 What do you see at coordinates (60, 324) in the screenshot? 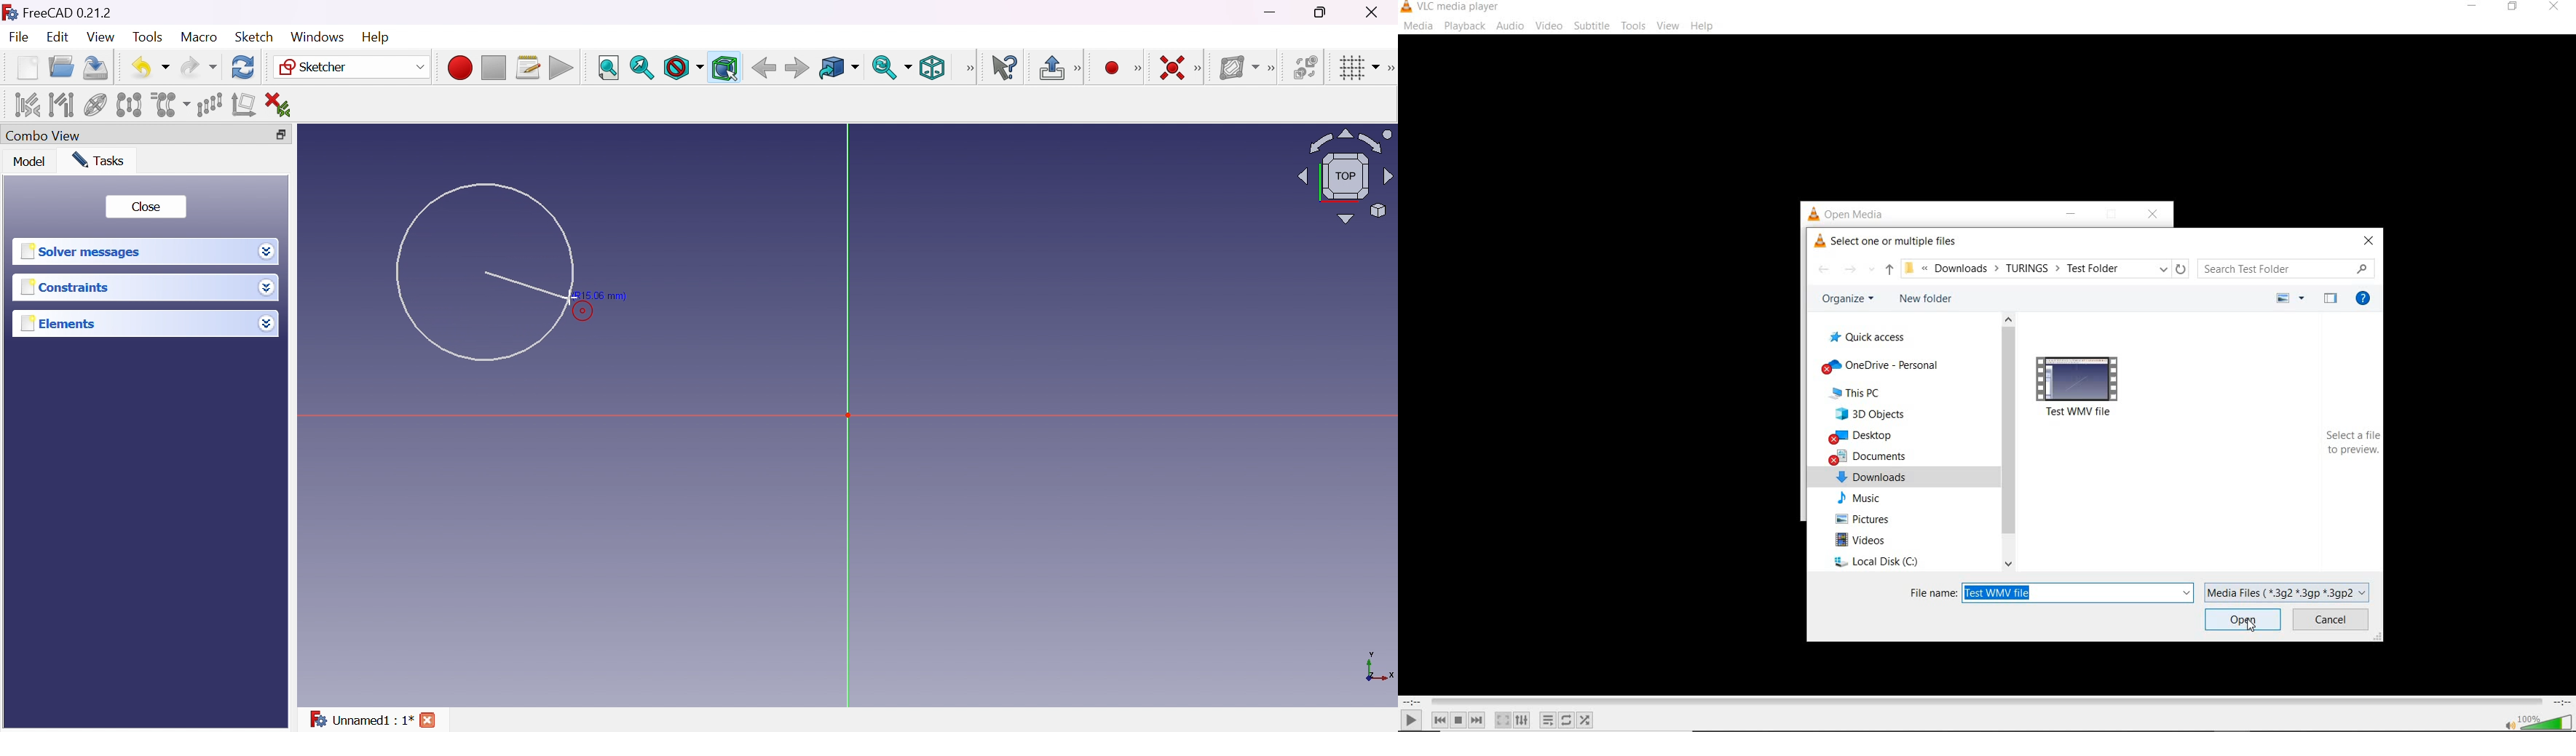
I see `Elements` at bounding box center [60, 324].